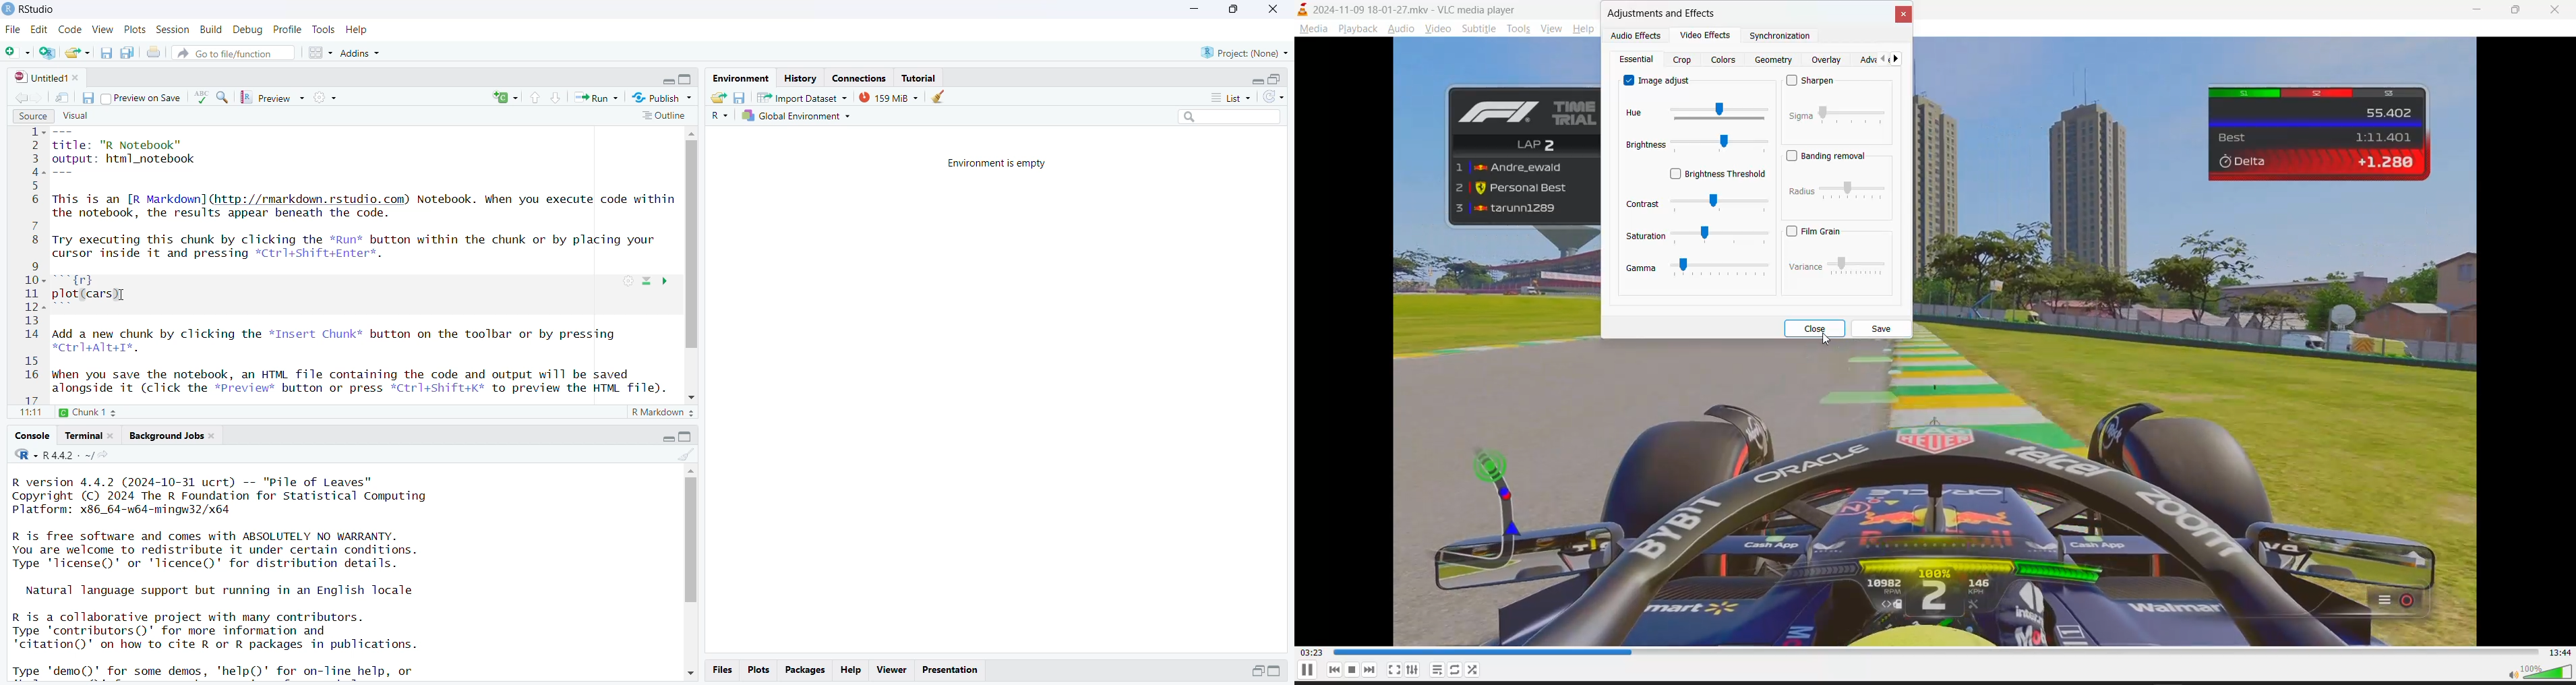 This screenshot has height=700, width=2576. I want to click on collapse, so click(686, 80).